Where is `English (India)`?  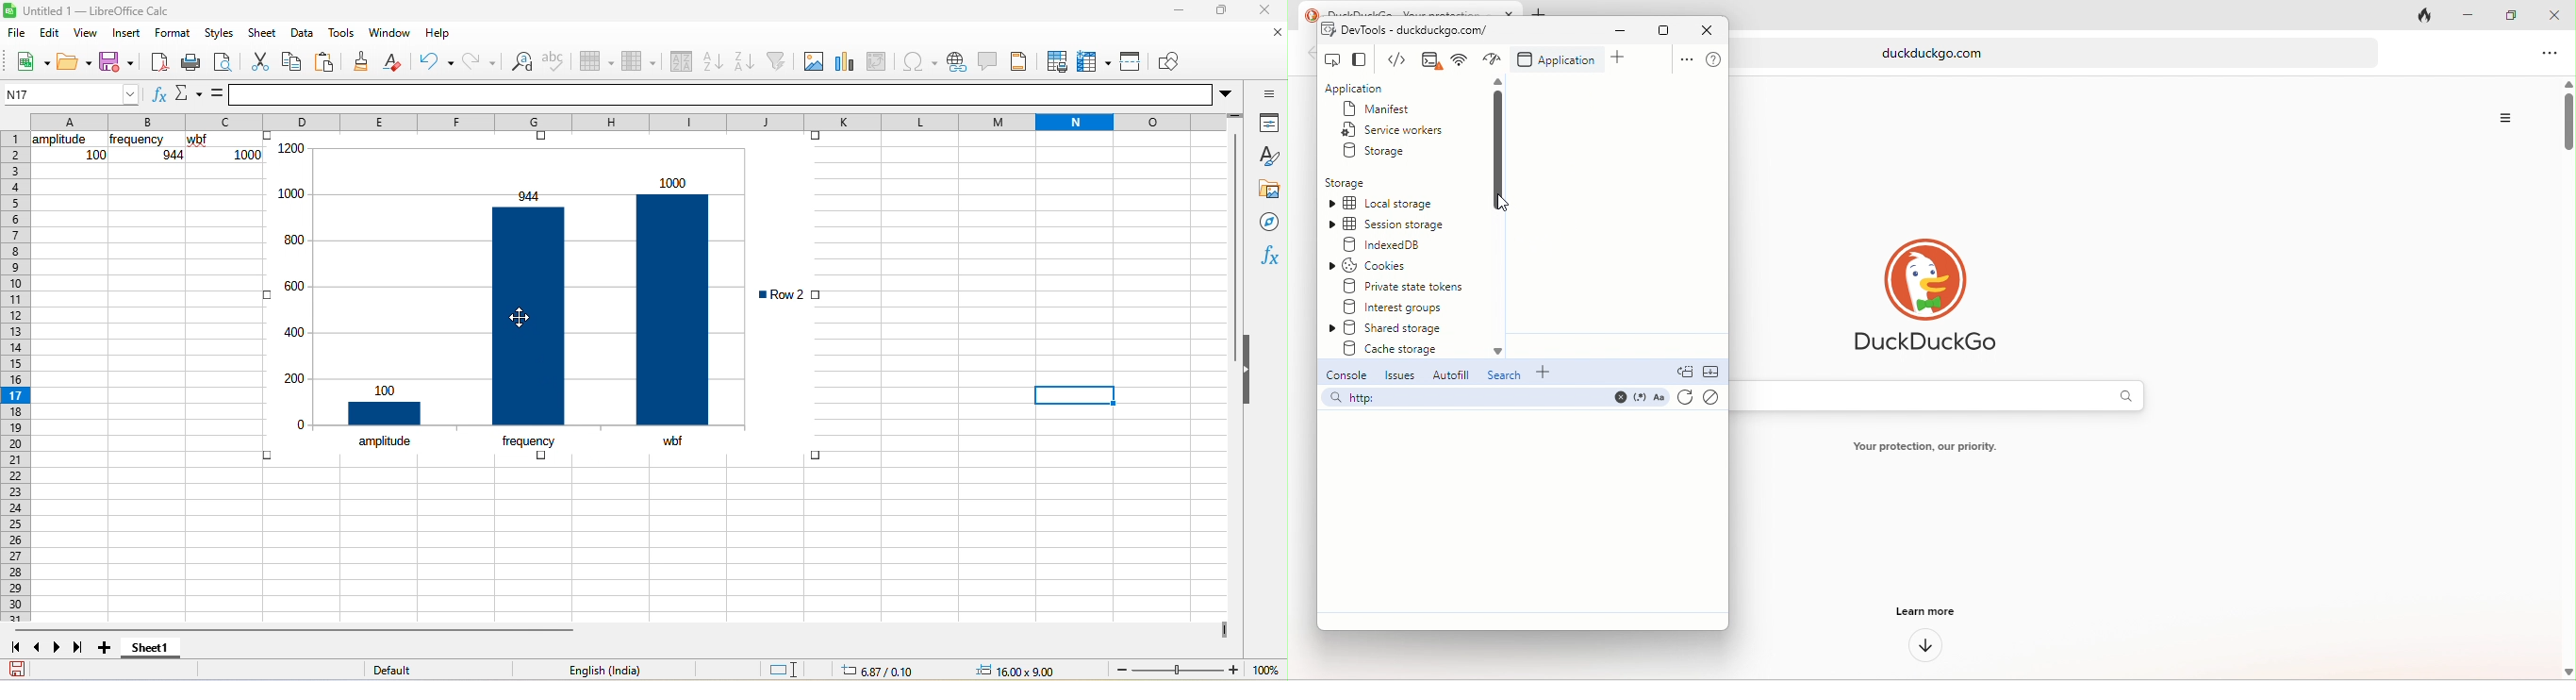
English (India) is located at coordinates (610, 669).